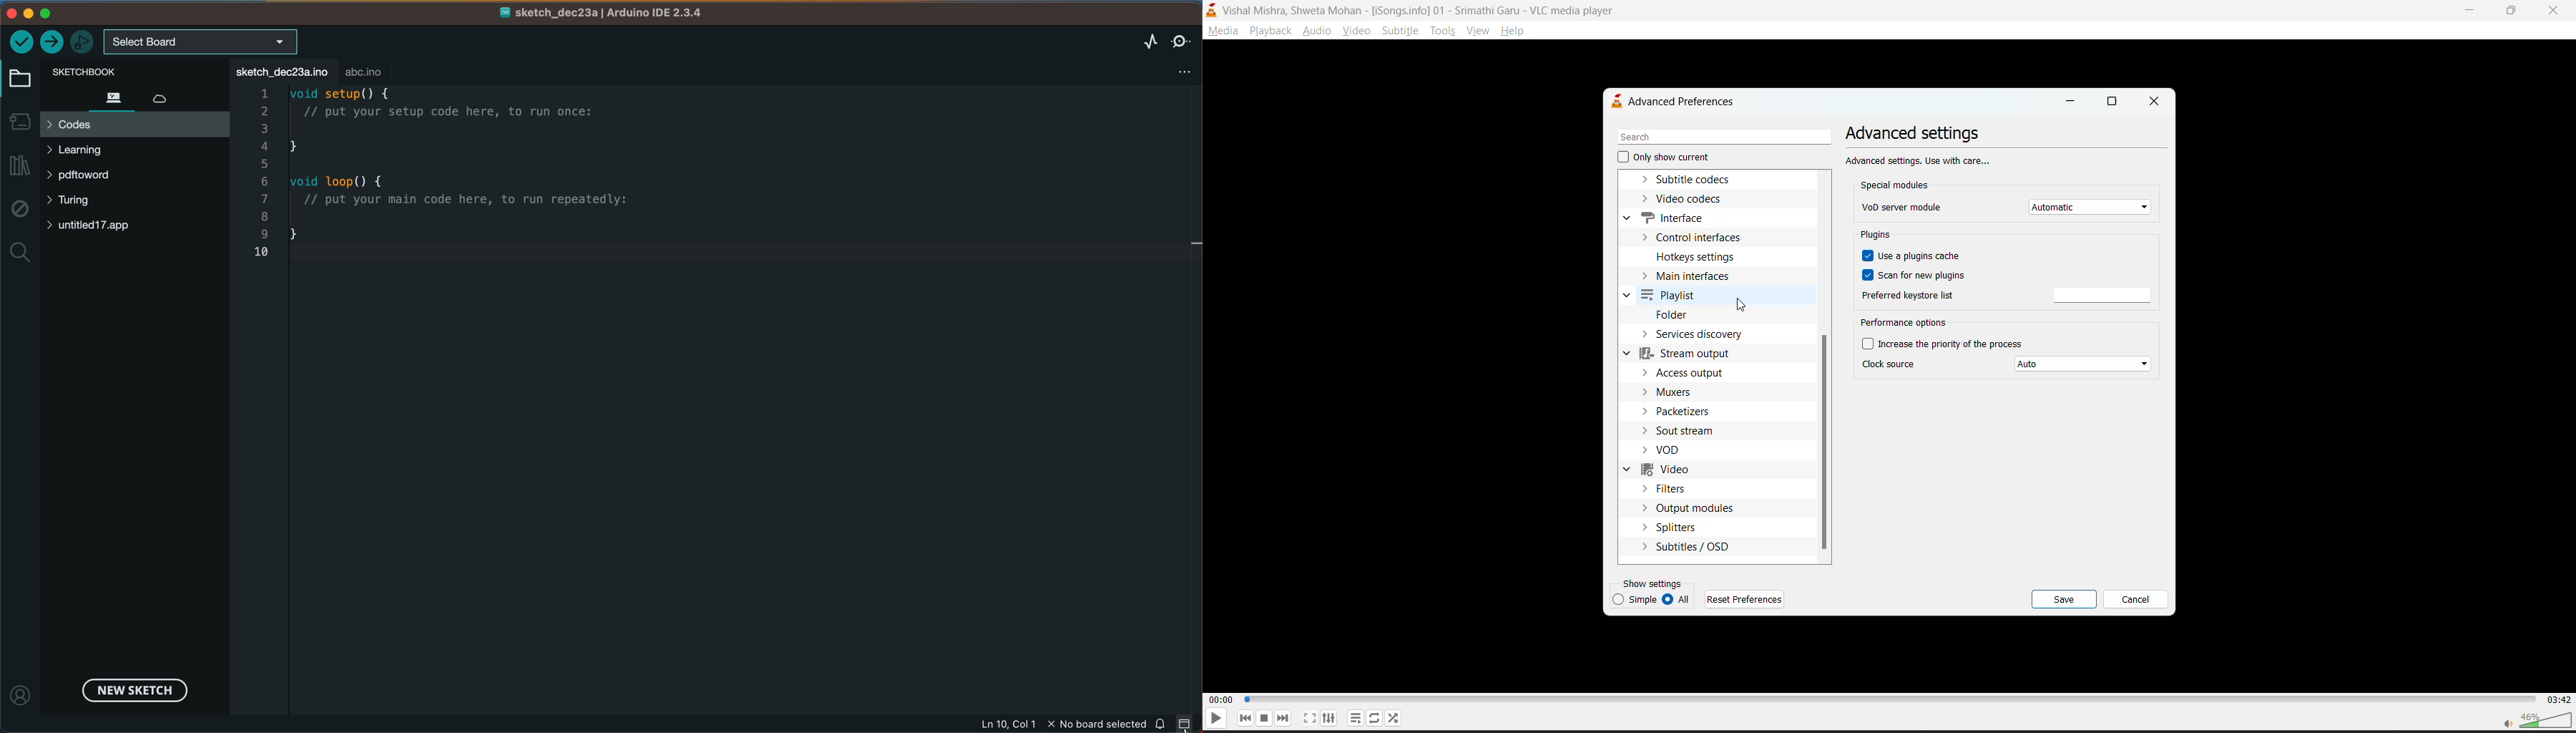 The image size is (2576, 756). I want to click on control interfaces, so click(1697, 238).